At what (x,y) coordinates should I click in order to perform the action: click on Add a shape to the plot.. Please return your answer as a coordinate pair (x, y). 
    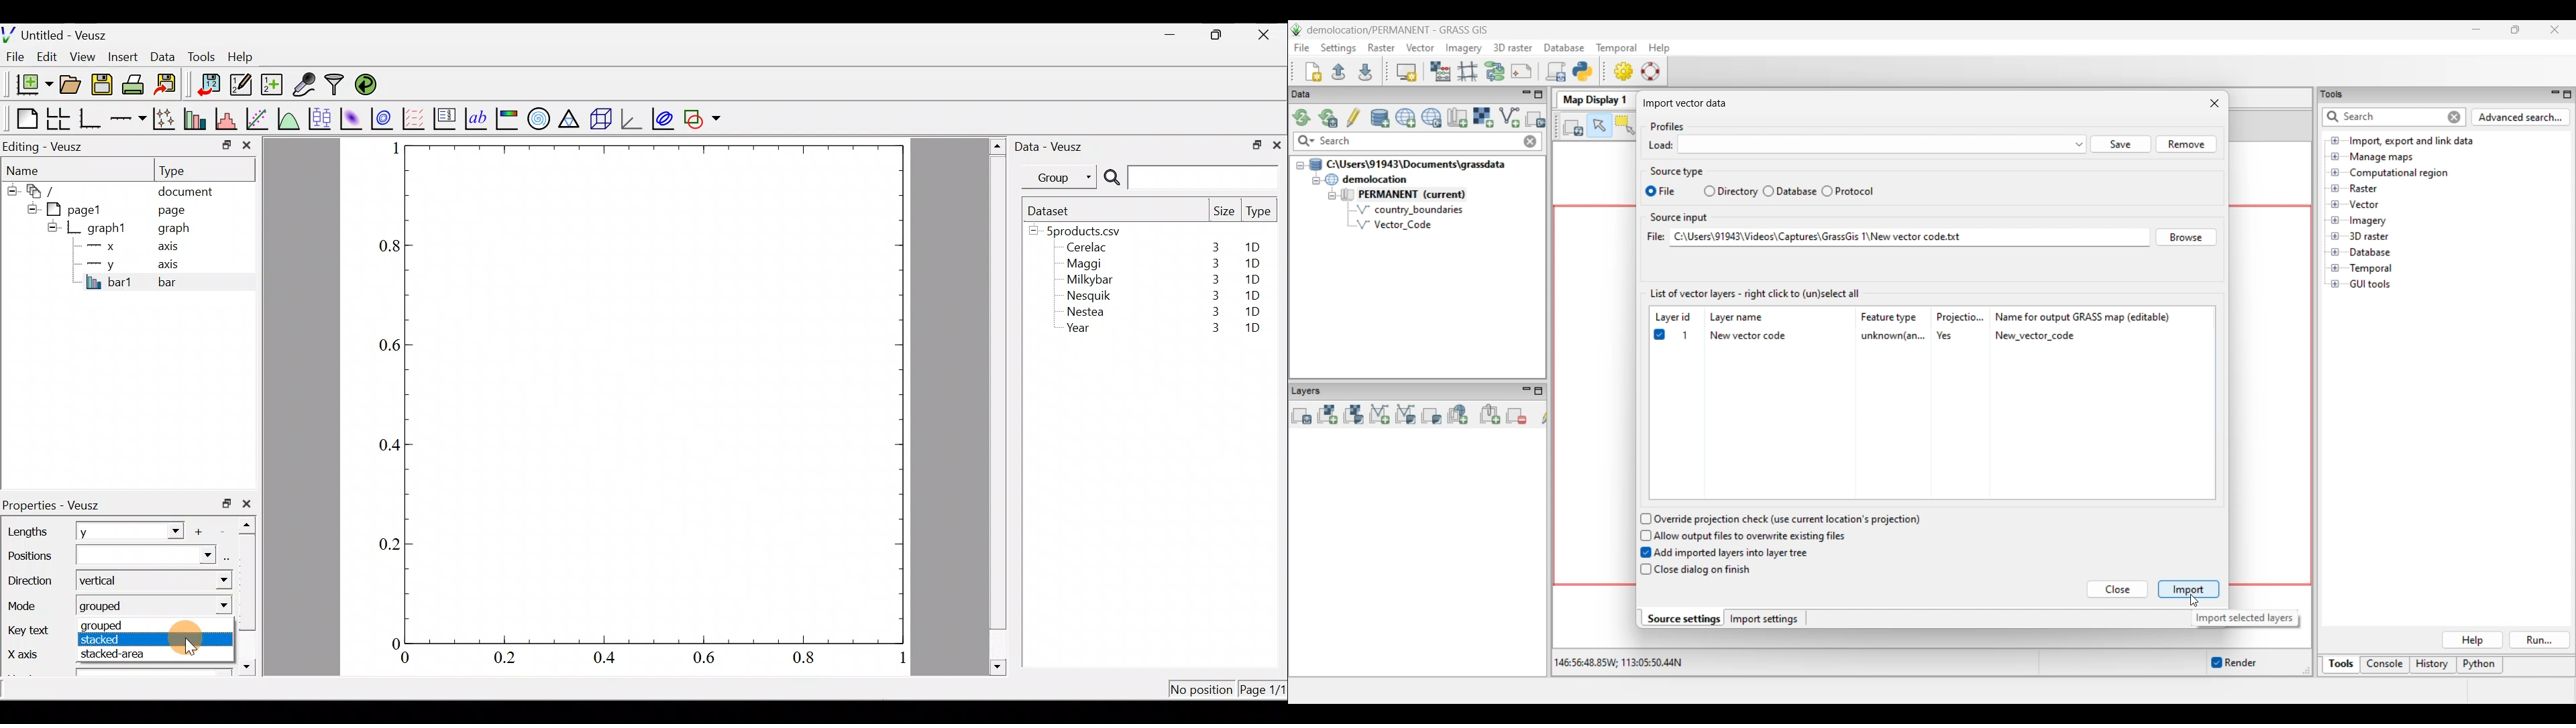
    Looking at the image, I should click on (703, 117).